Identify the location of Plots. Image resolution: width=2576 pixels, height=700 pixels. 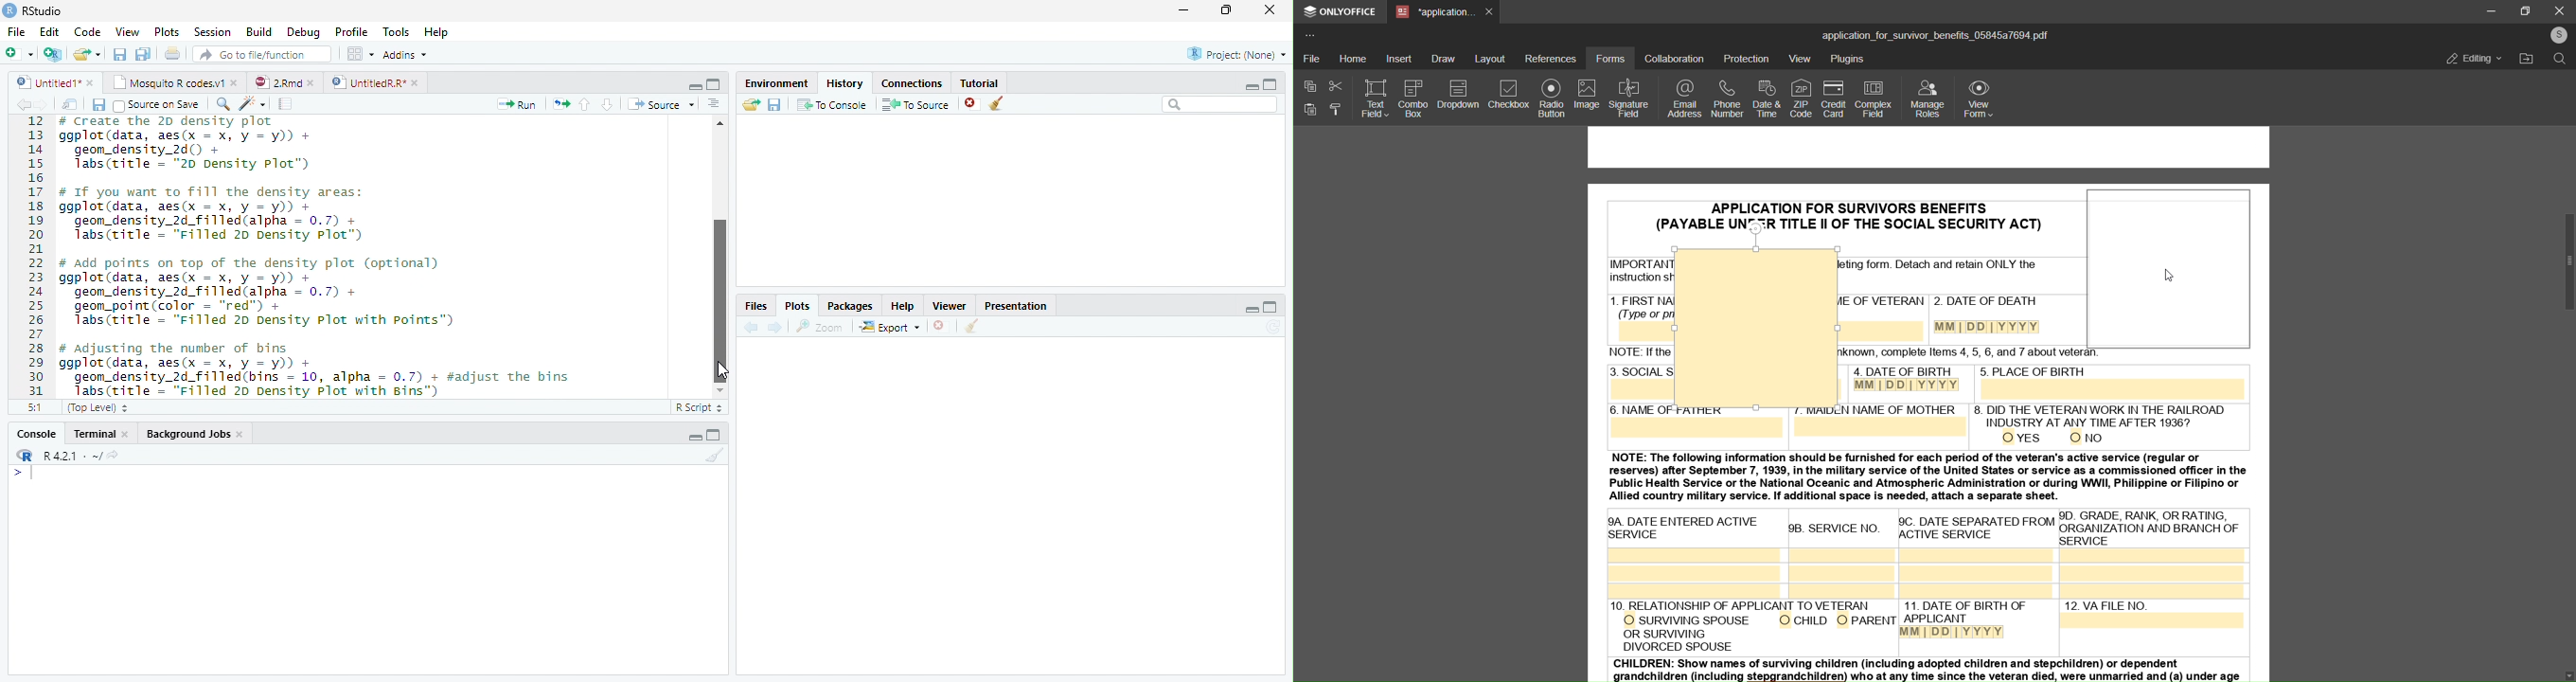
(796, 305).